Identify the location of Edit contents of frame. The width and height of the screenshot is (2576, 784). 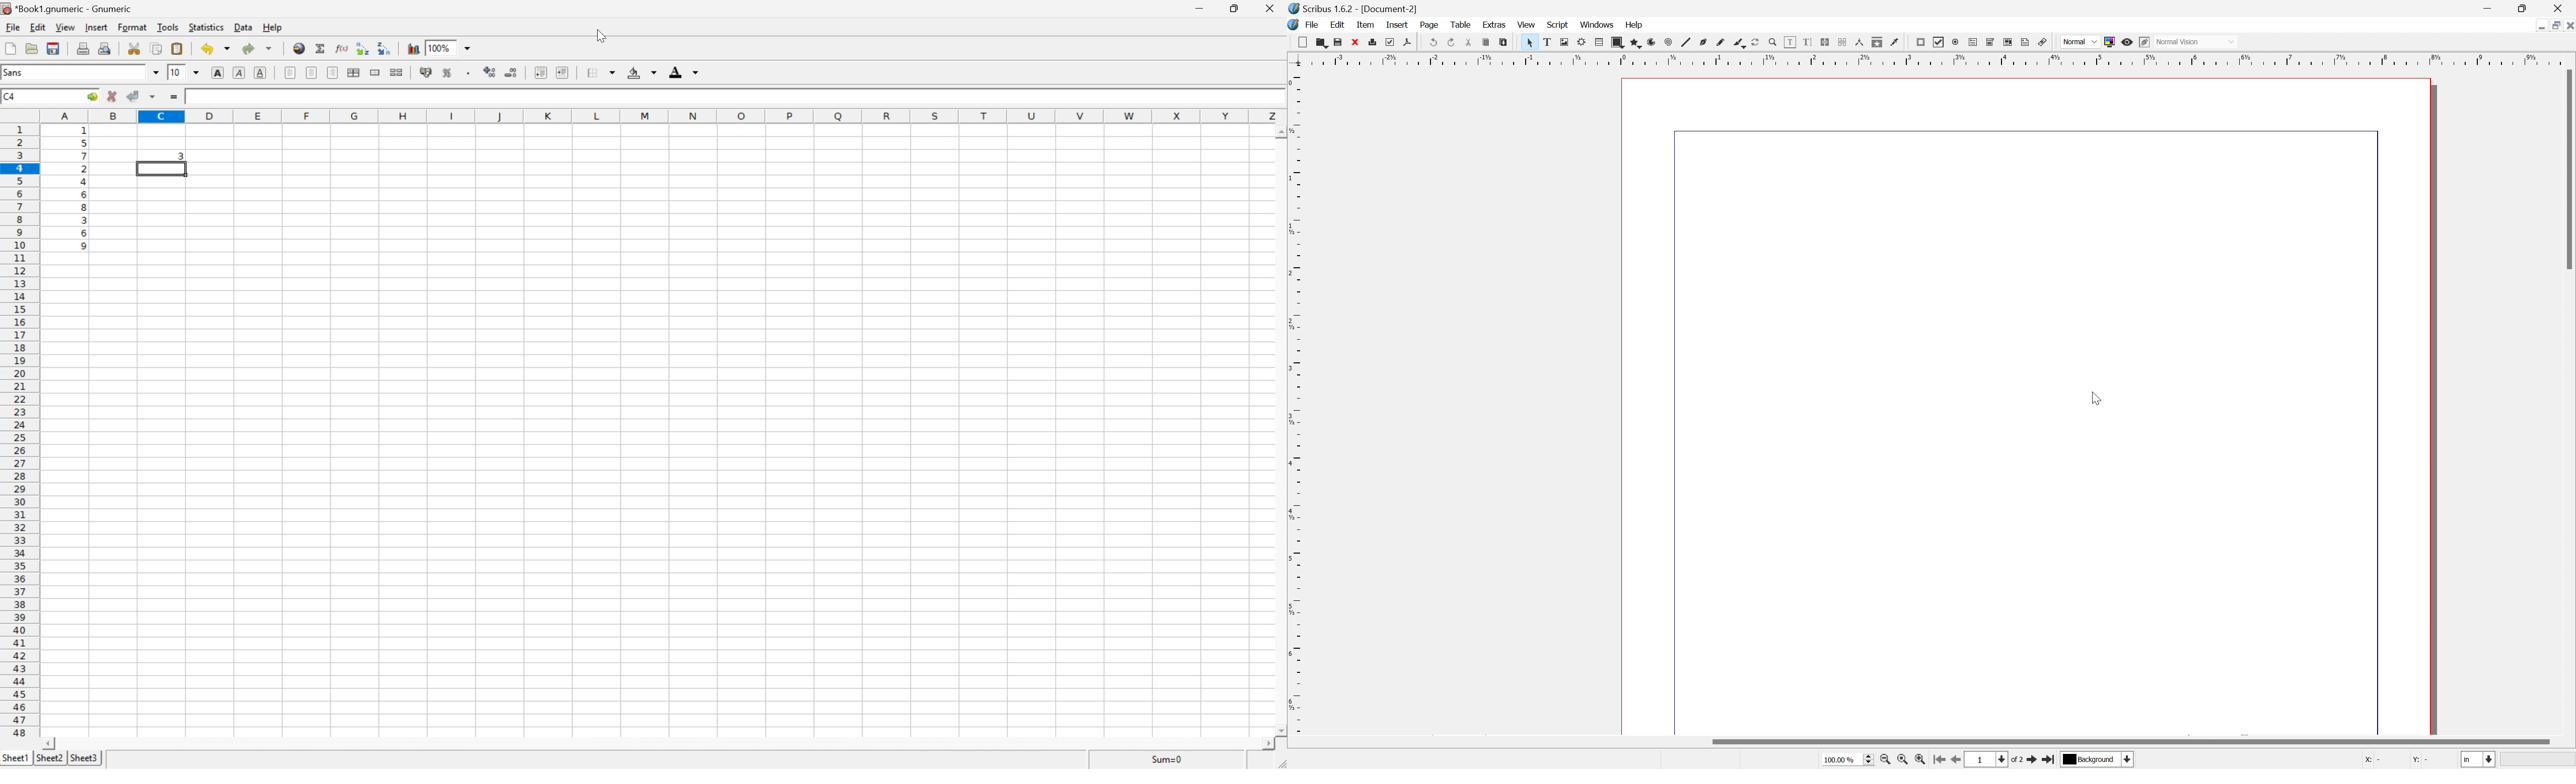
(1790, 41).